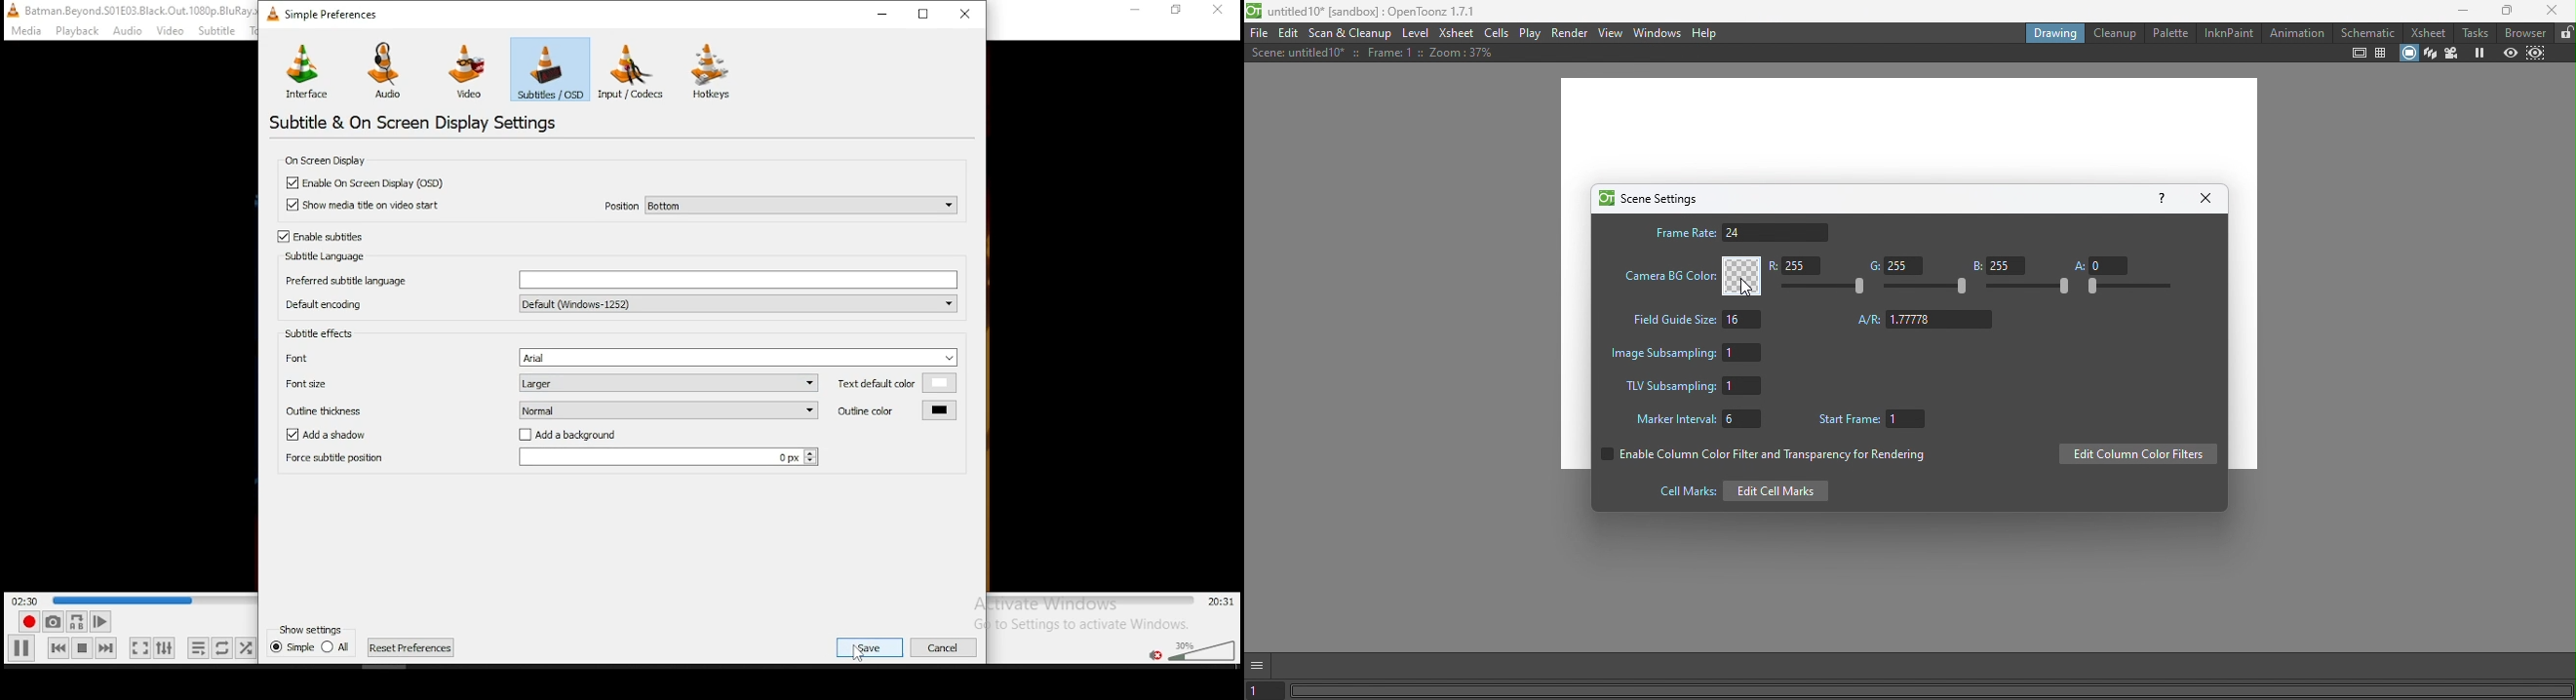 The width and height of the screenshot is (2576, 700). What do you see at coordinates (616, 357) in the screenshot?
I see `font Arial` at bounding box center [616, 357].